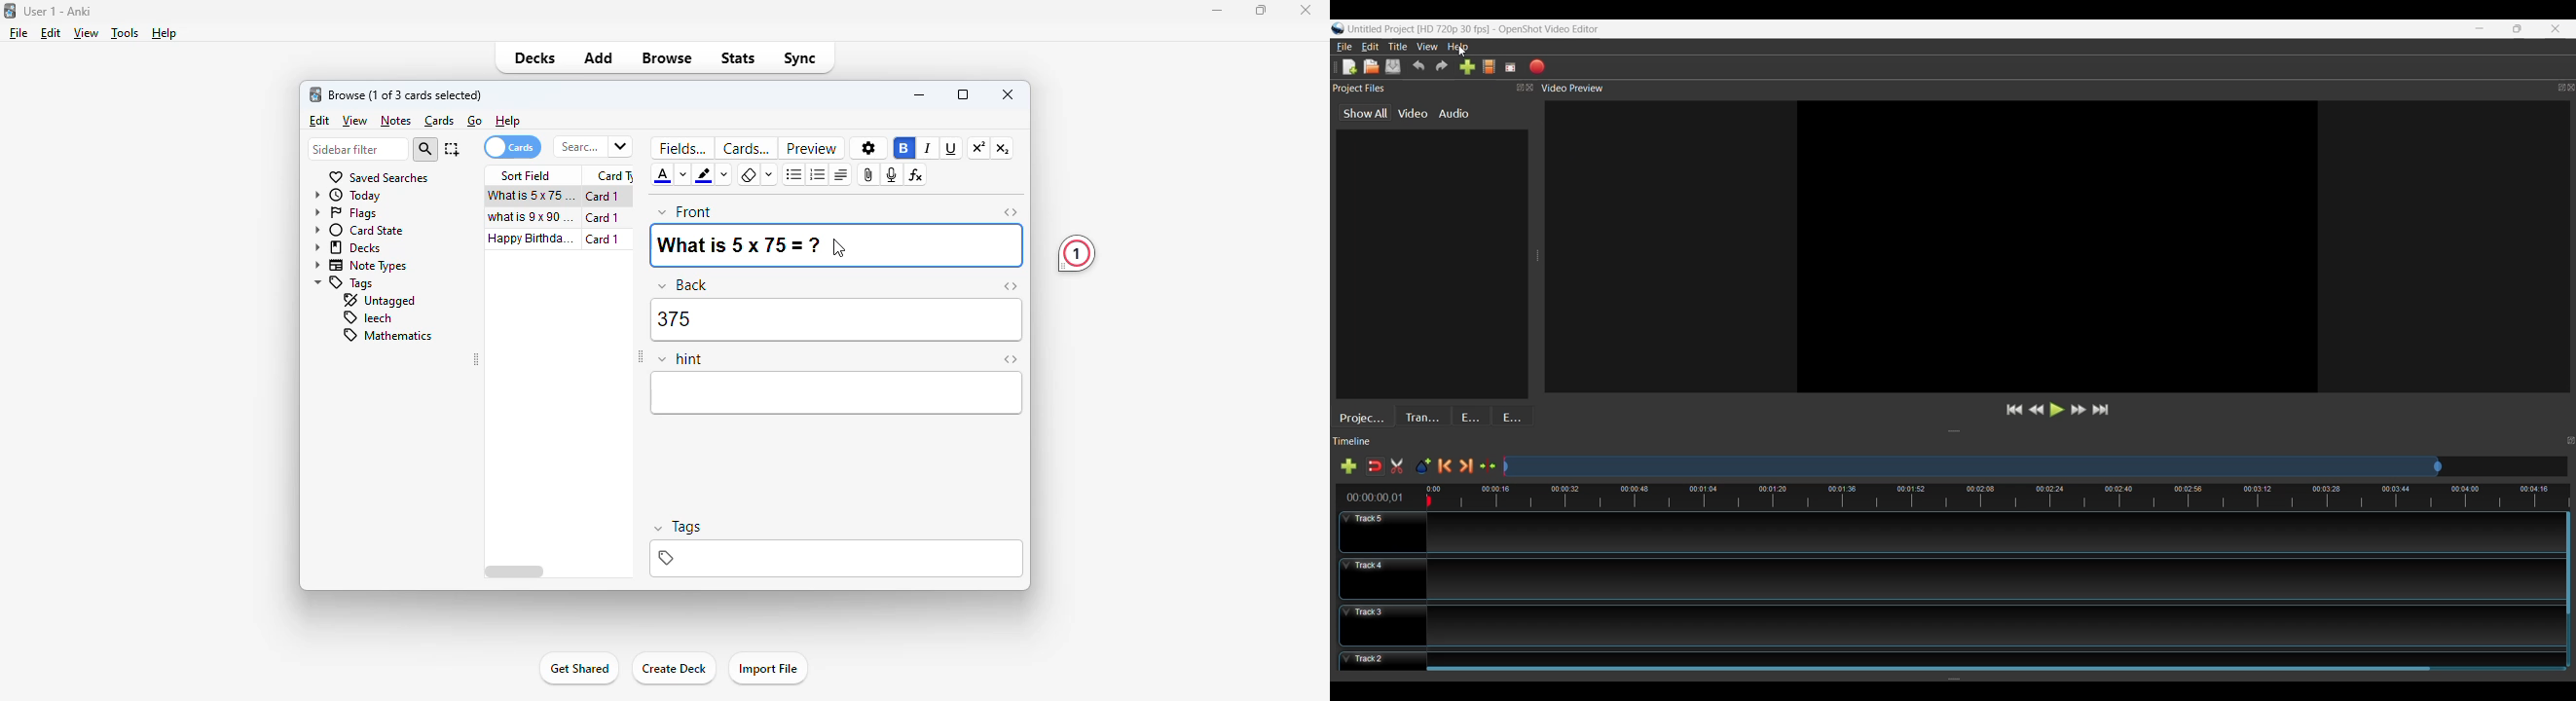  Describe the element at coordinates (425, 149) in the screenshot. I see `search` at that location.